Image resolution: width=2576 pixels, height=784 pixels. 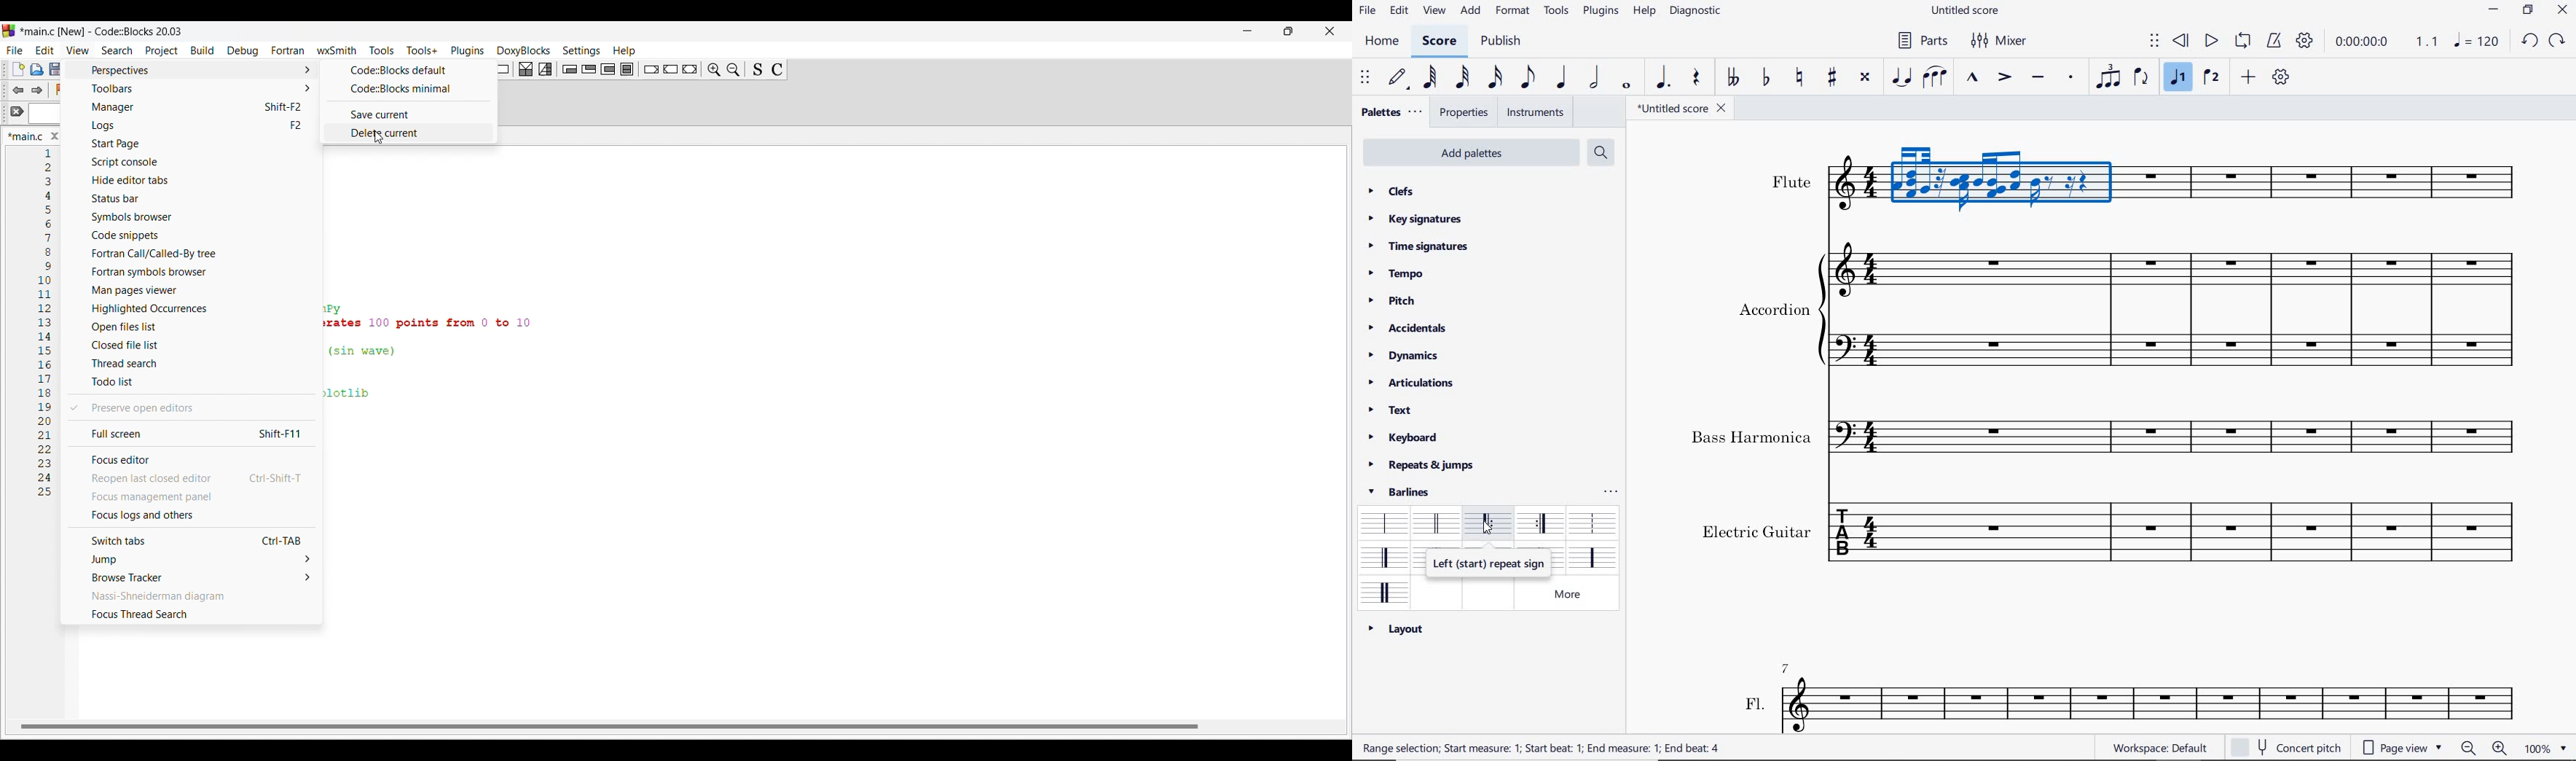 I want to click on Jump options, so click(x=190, y=559).